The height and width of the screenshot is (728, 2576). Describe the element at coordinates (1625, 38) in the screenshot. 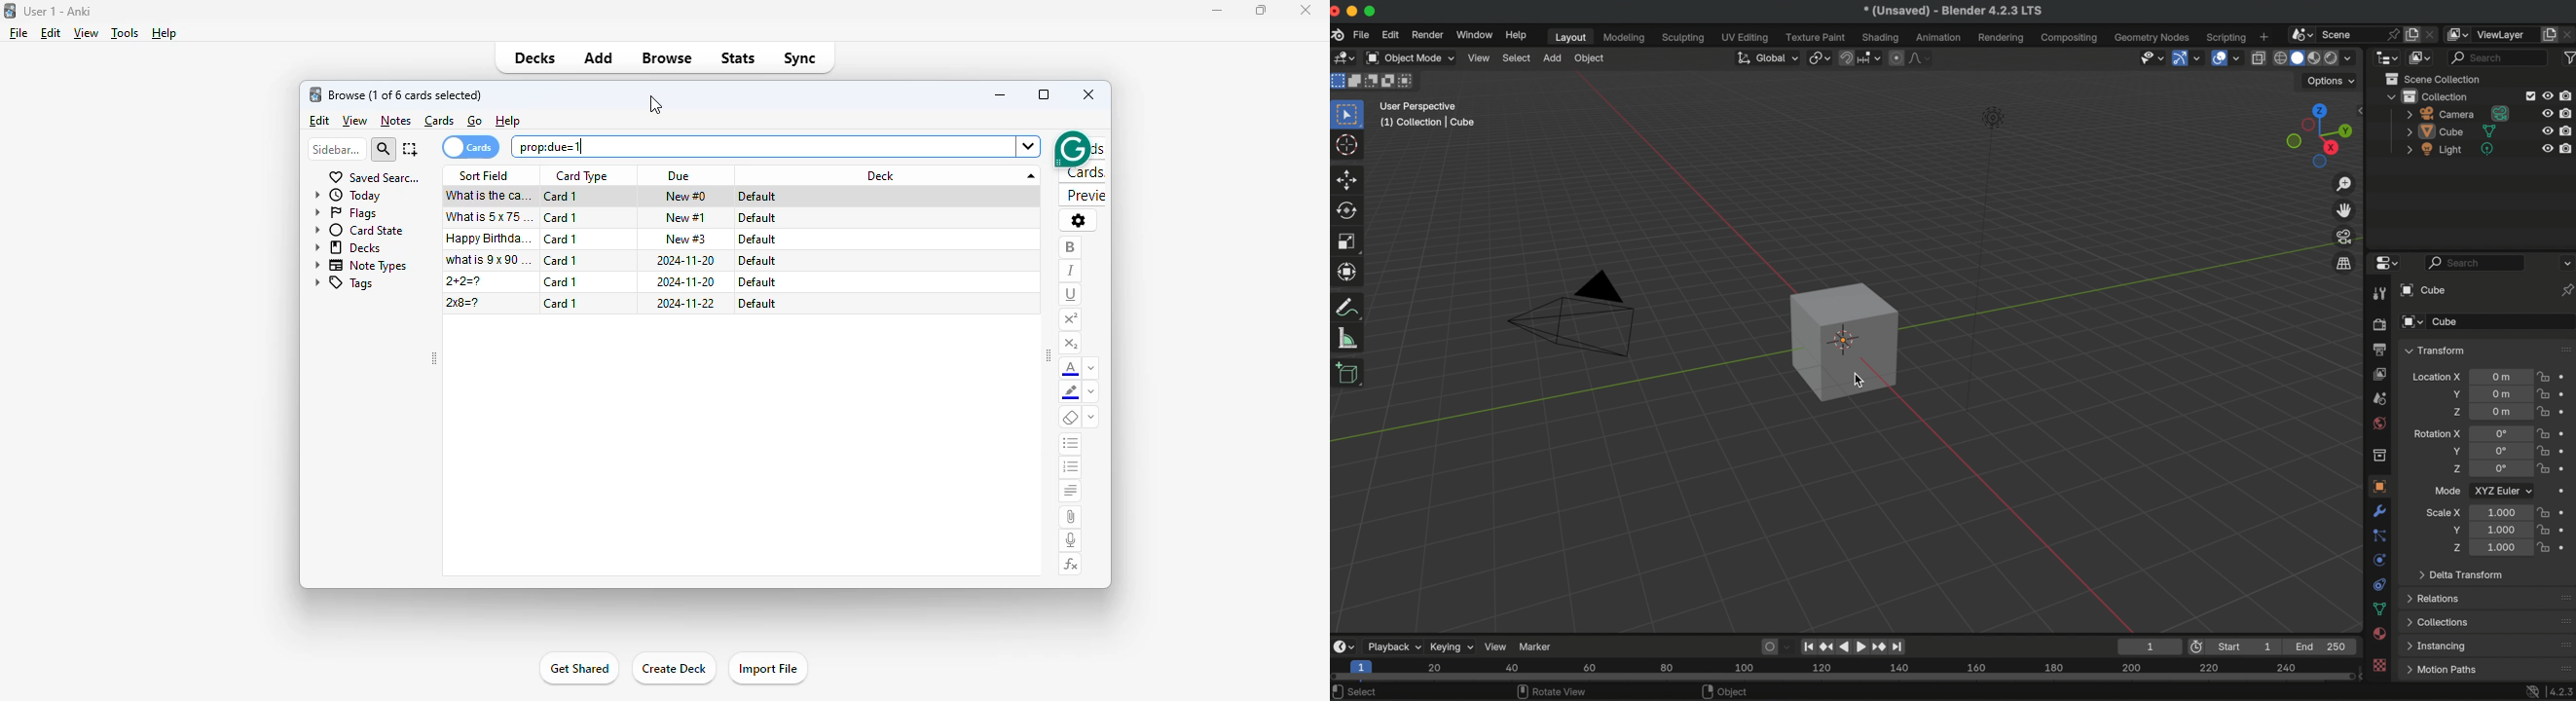

I see `modelling` at that location.